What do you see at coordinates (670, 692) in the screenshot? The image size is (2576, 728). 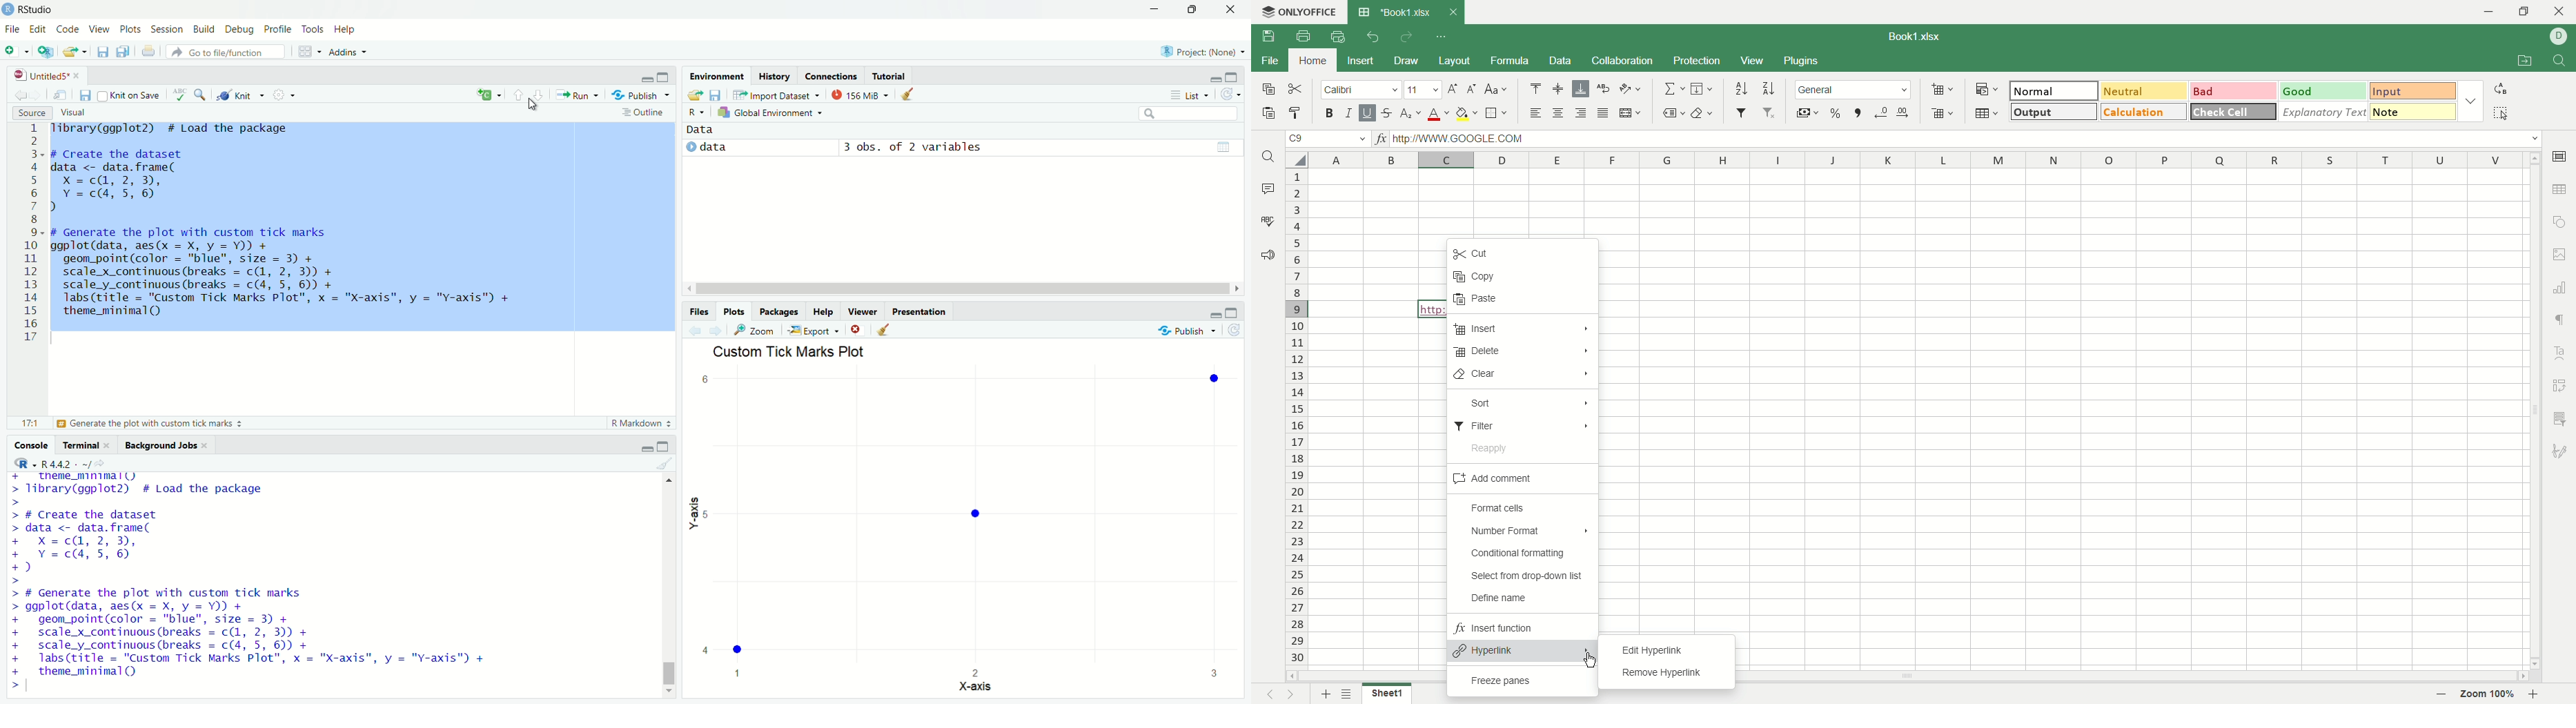 I see `move down` at bounding box center [670, 692].